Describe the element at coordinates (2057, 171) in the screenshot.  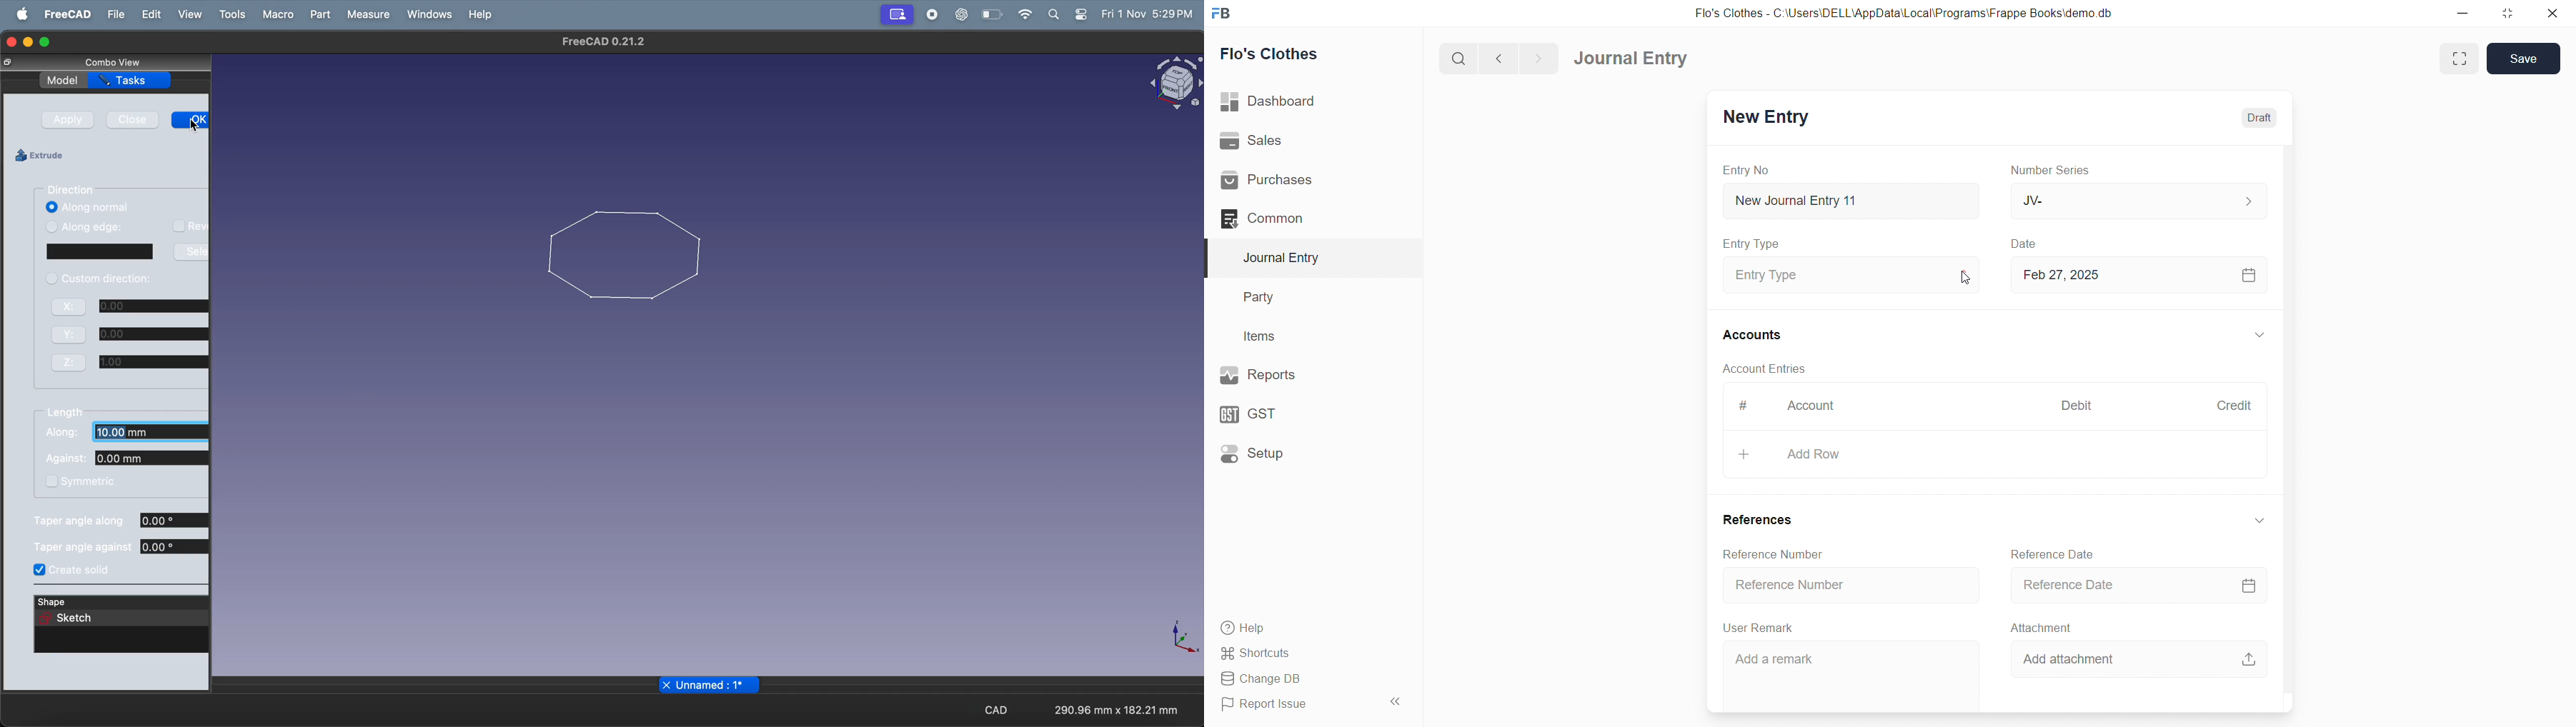
I see `Number Series` at that location.